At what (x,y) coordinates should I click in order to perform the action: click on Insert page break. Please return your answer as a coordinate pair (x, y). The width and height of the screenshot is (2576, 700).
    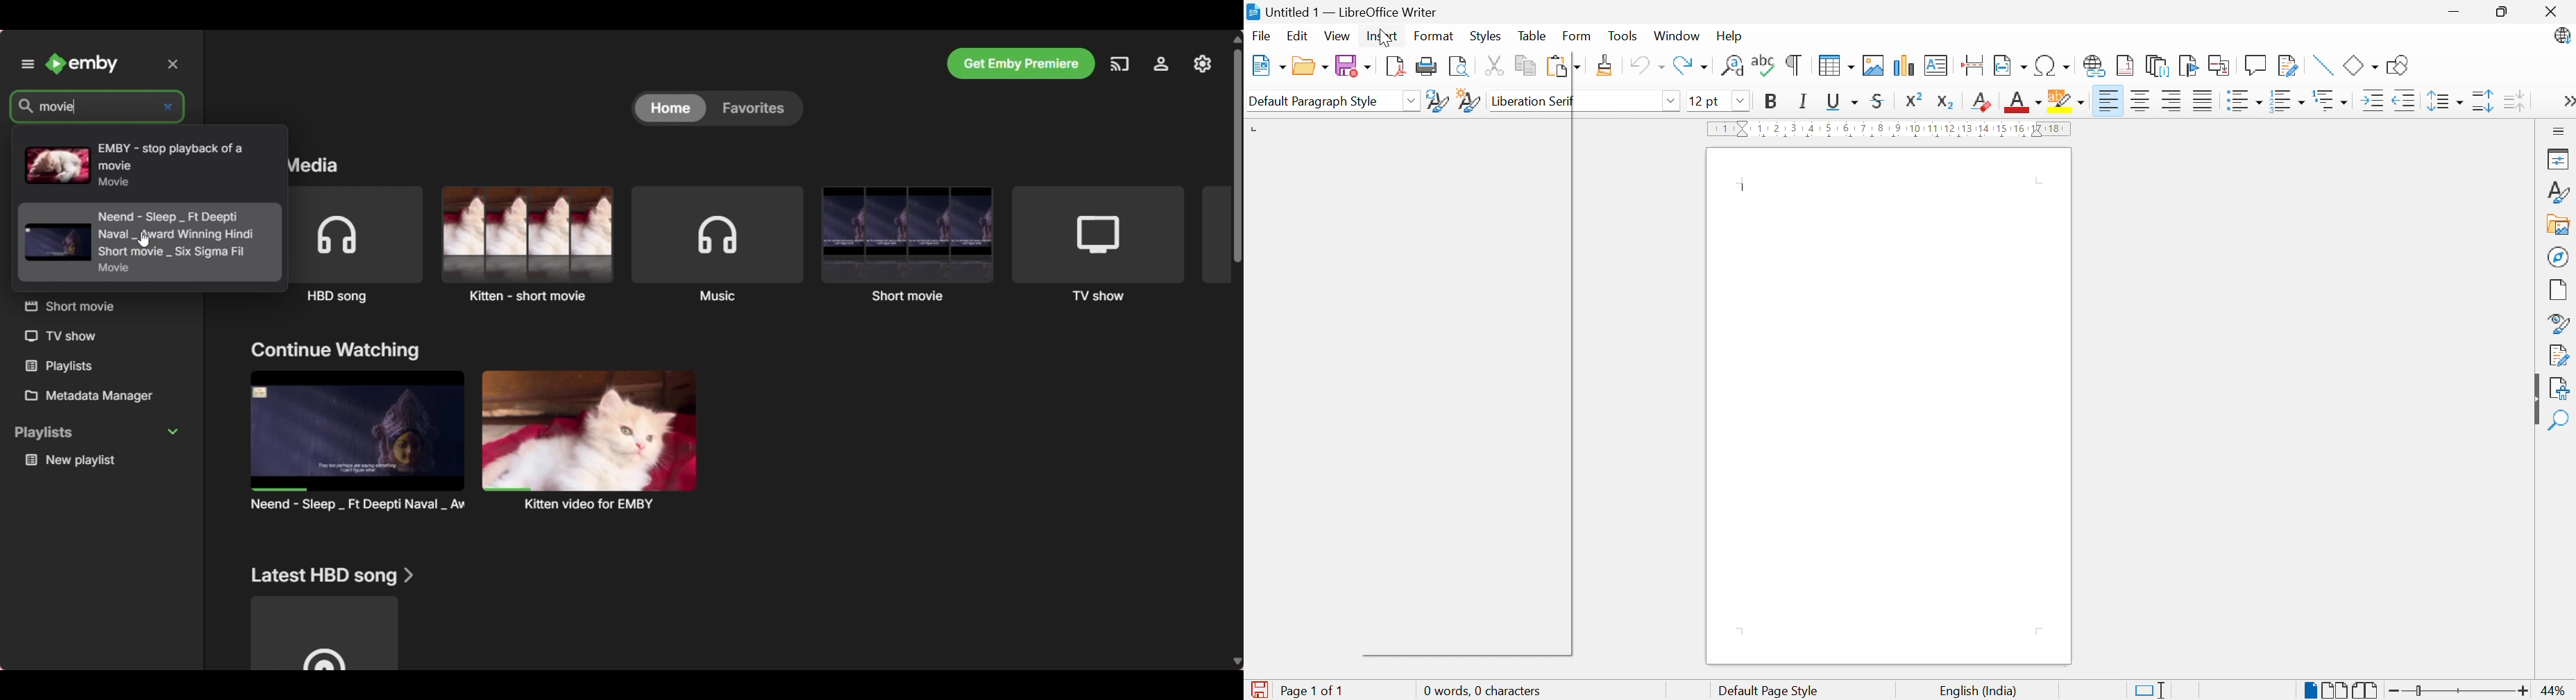
    Looking at the image, I should click on (1972, 63).